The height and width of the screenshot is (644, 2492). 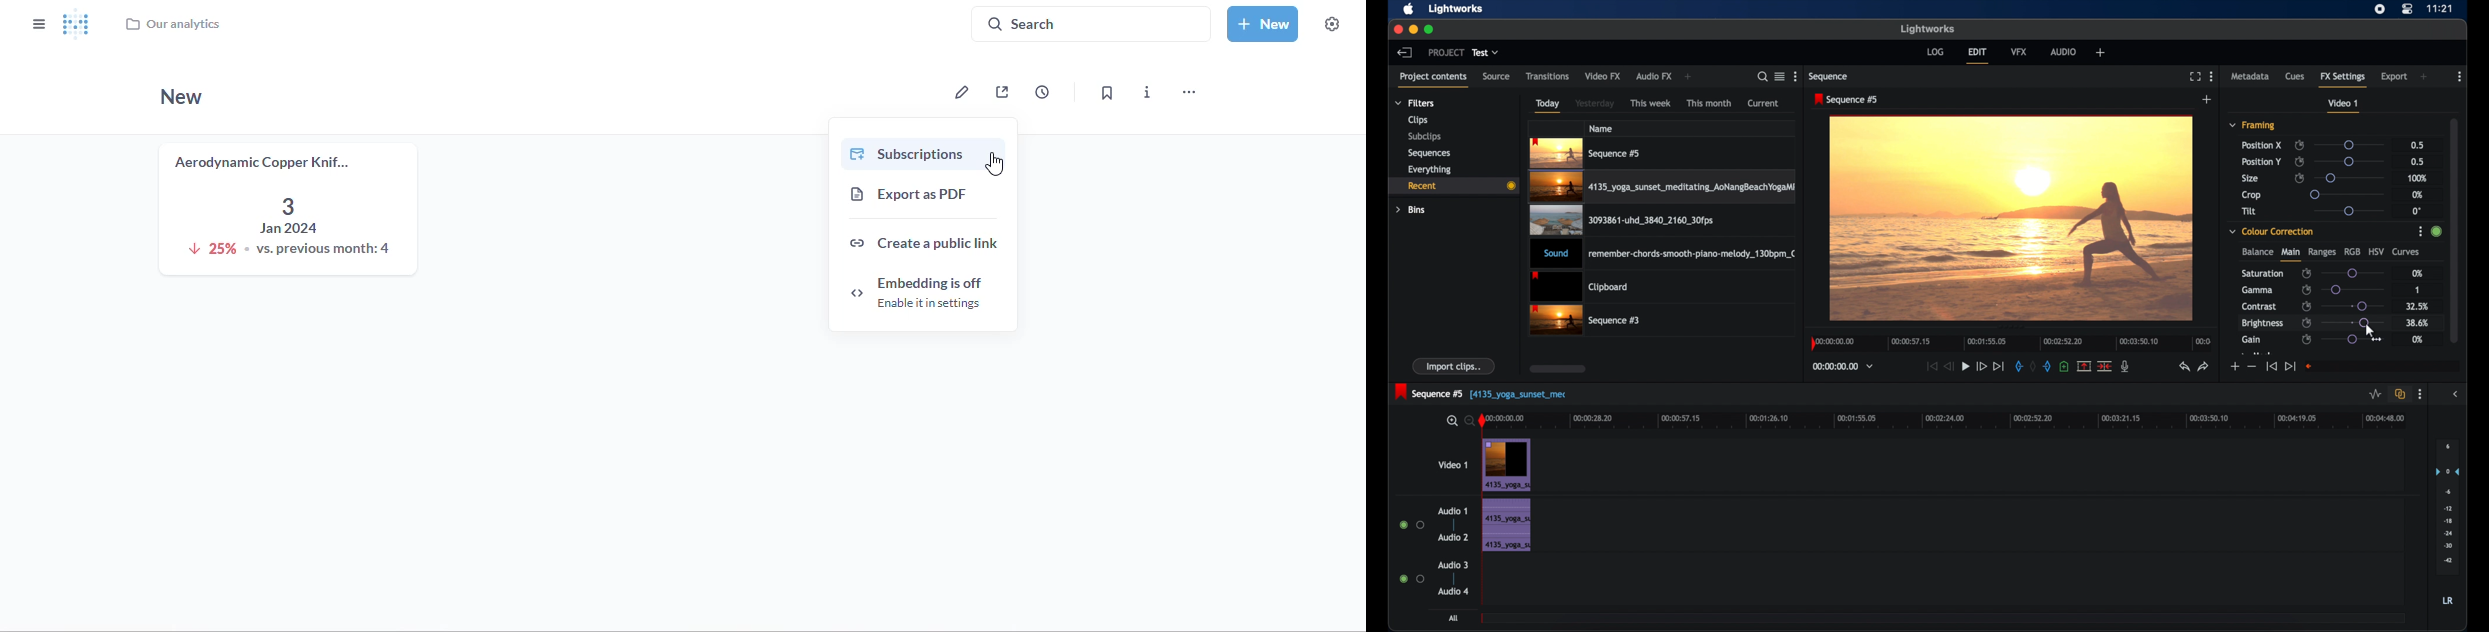 I want to click on audio clip, so click(x=1664, y=255).